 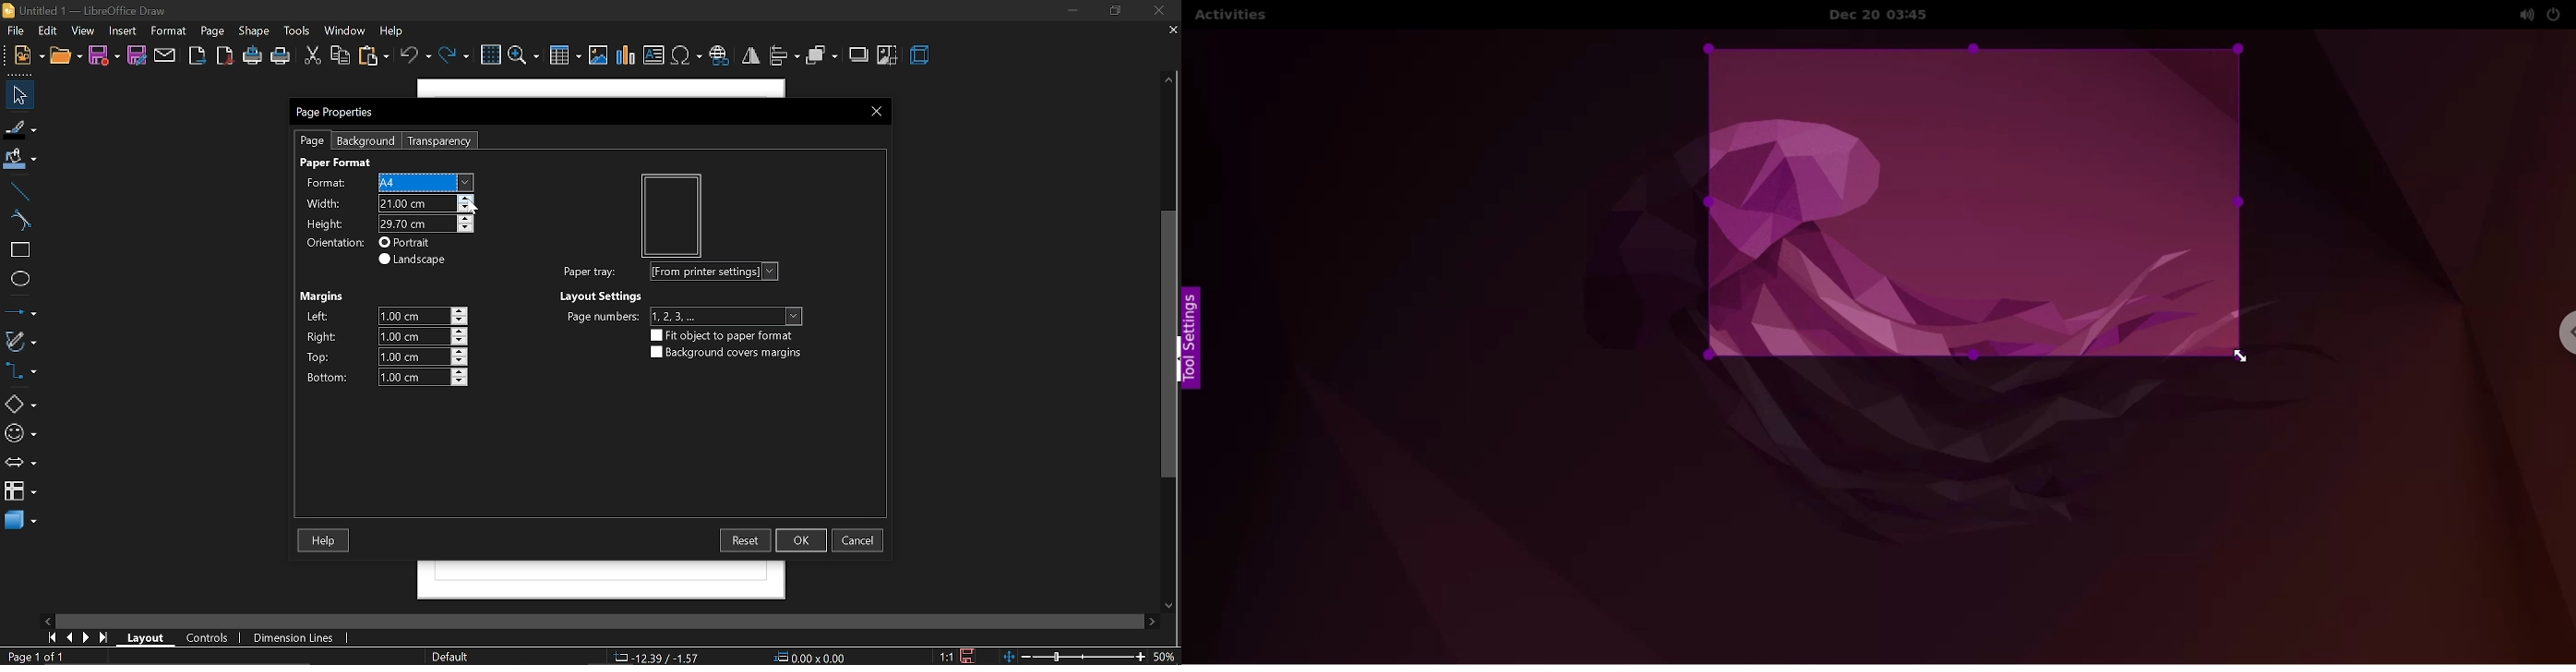 I want to click on restore down, so click(x=1111, y=11).